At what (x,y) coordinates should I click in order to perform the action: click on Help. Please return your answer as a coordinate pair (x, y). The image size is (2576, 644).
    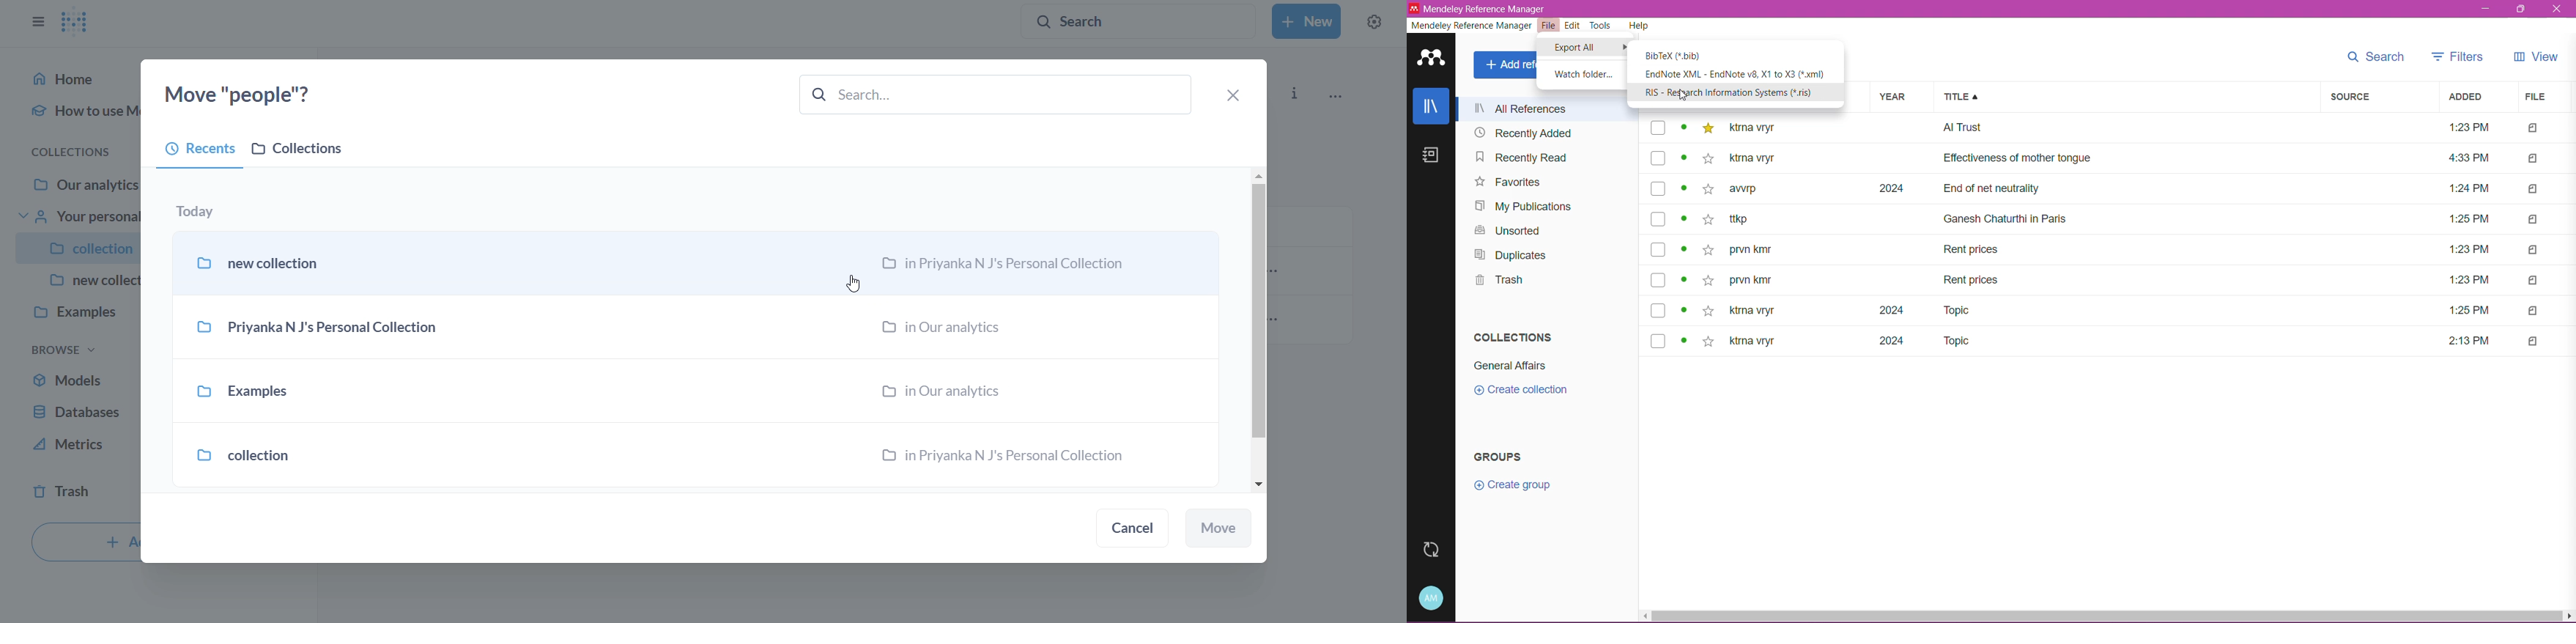
    Looking at the image, I should click on (1642, 26).